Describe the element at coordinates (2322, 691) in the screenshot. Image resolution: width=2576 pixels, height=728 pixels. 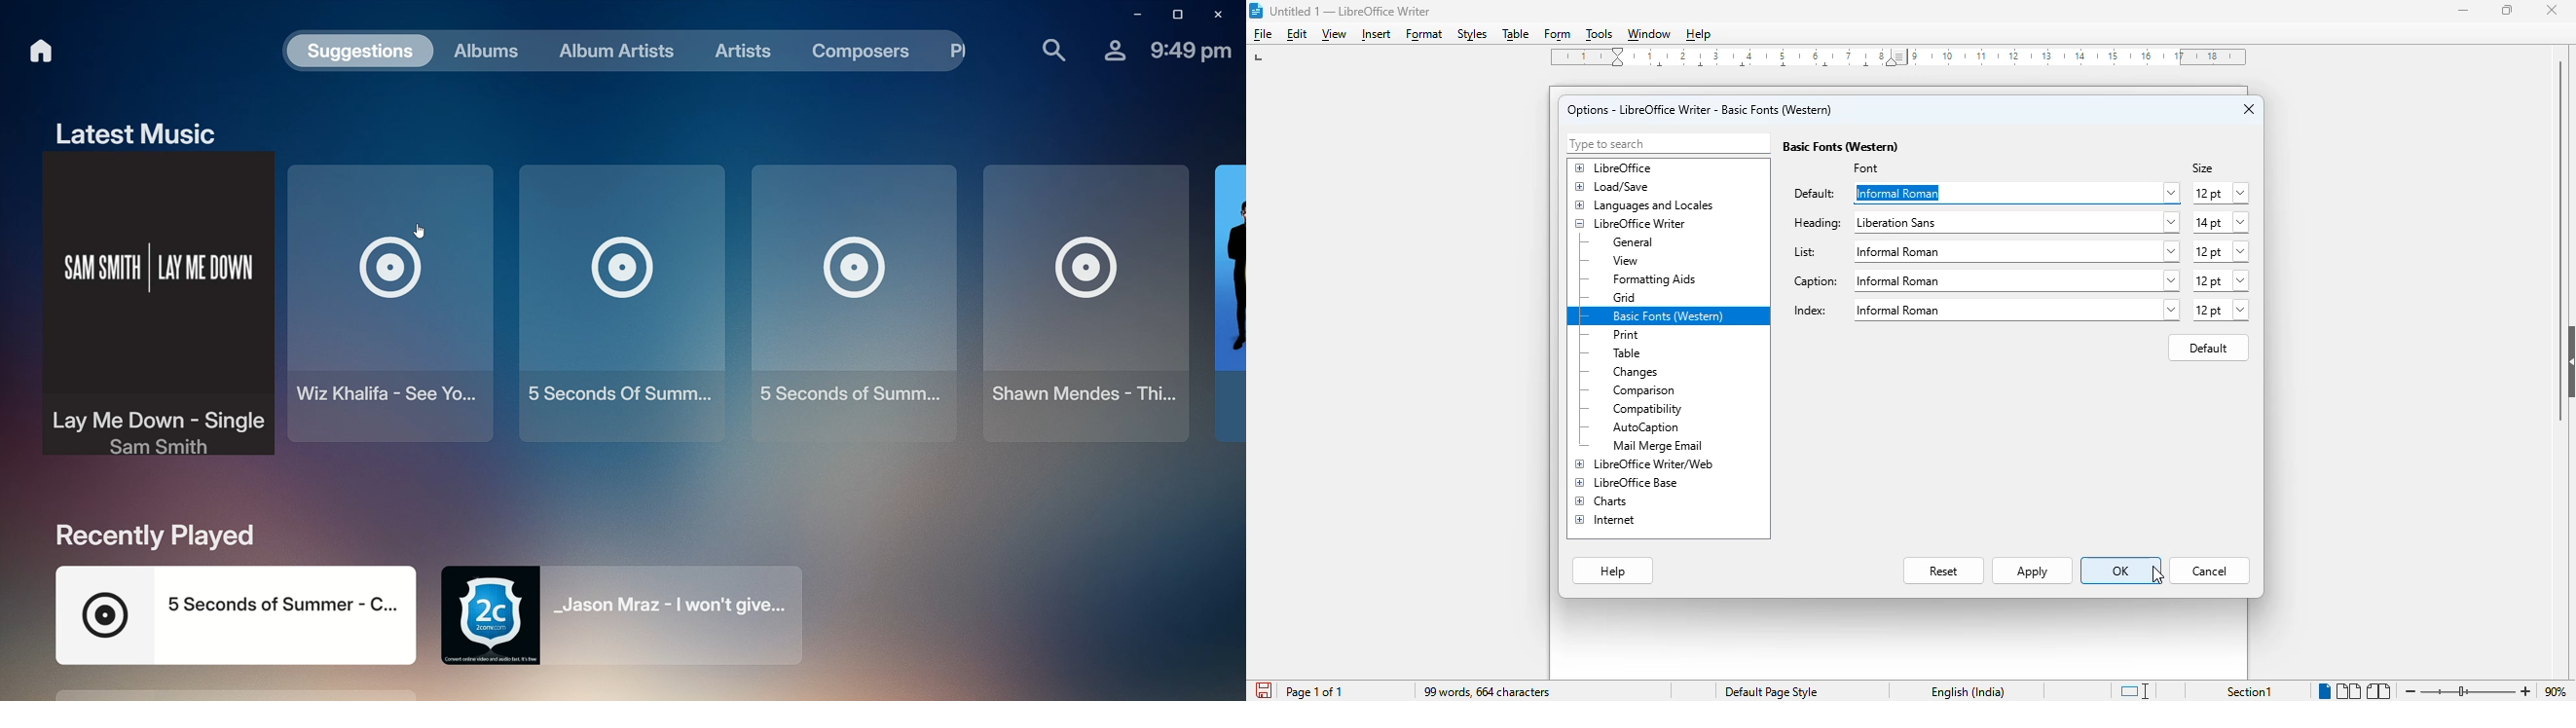
I see `single page view` at that location.